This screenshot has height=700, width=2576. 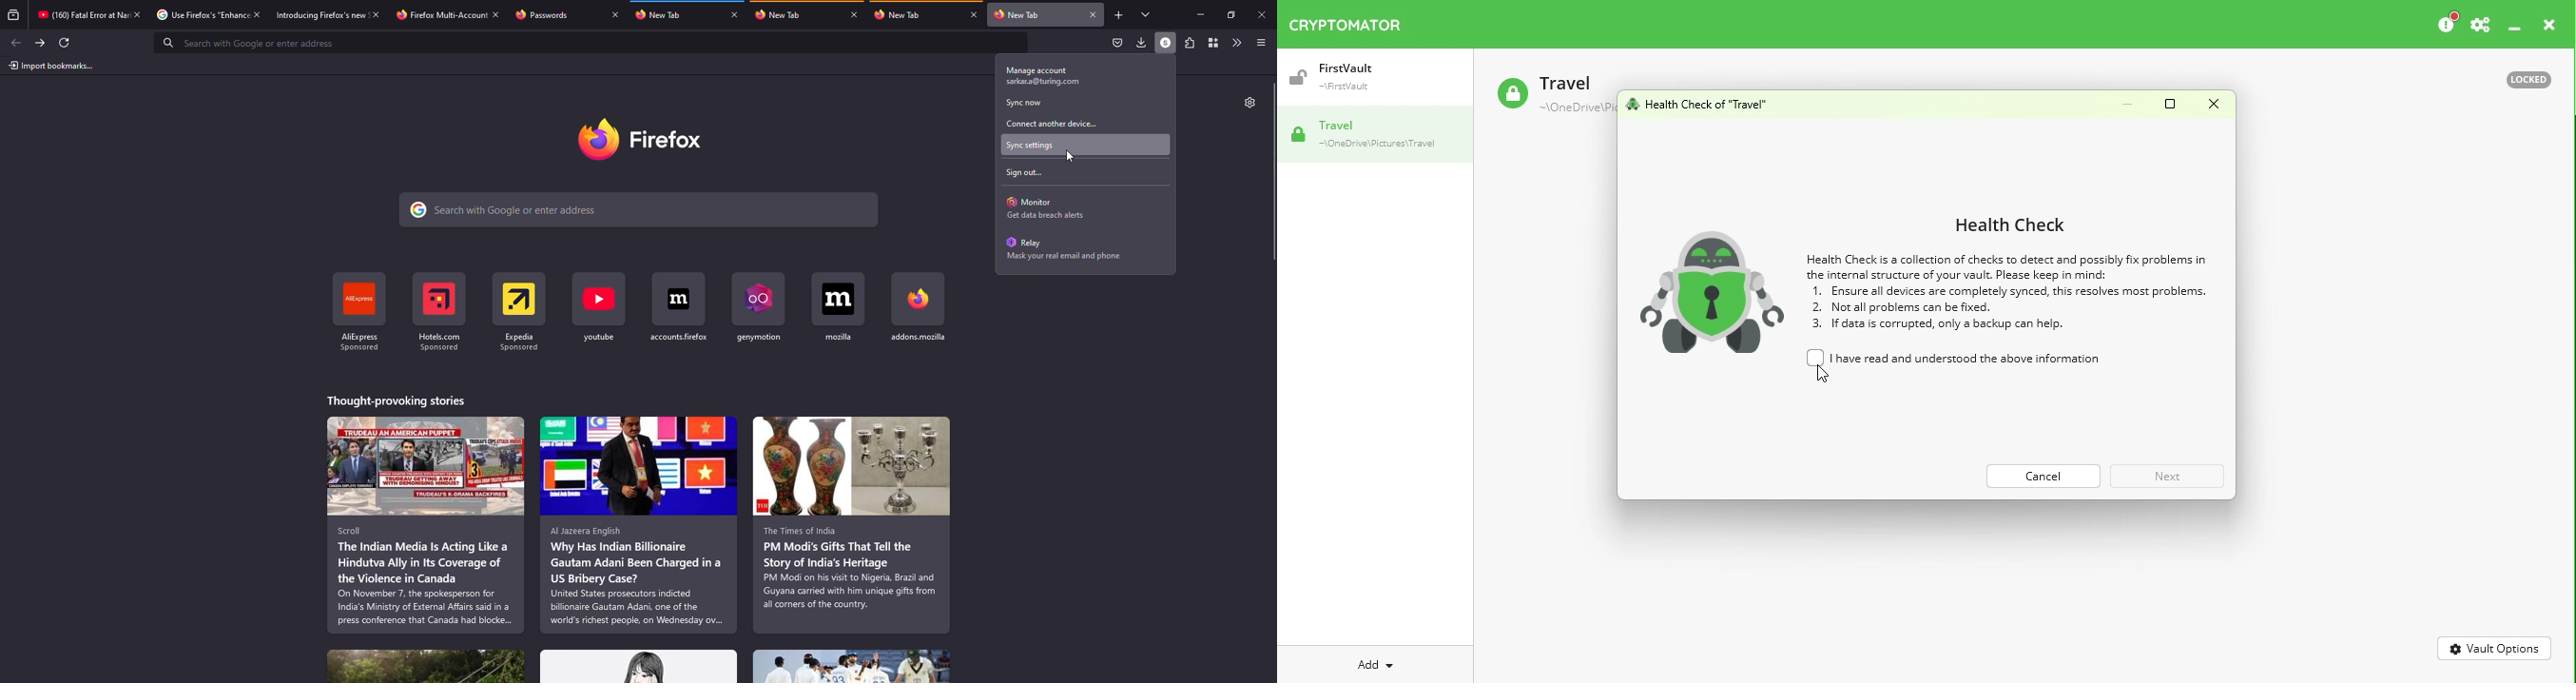 I want to click on monitor, so click(x=1085, y=208).